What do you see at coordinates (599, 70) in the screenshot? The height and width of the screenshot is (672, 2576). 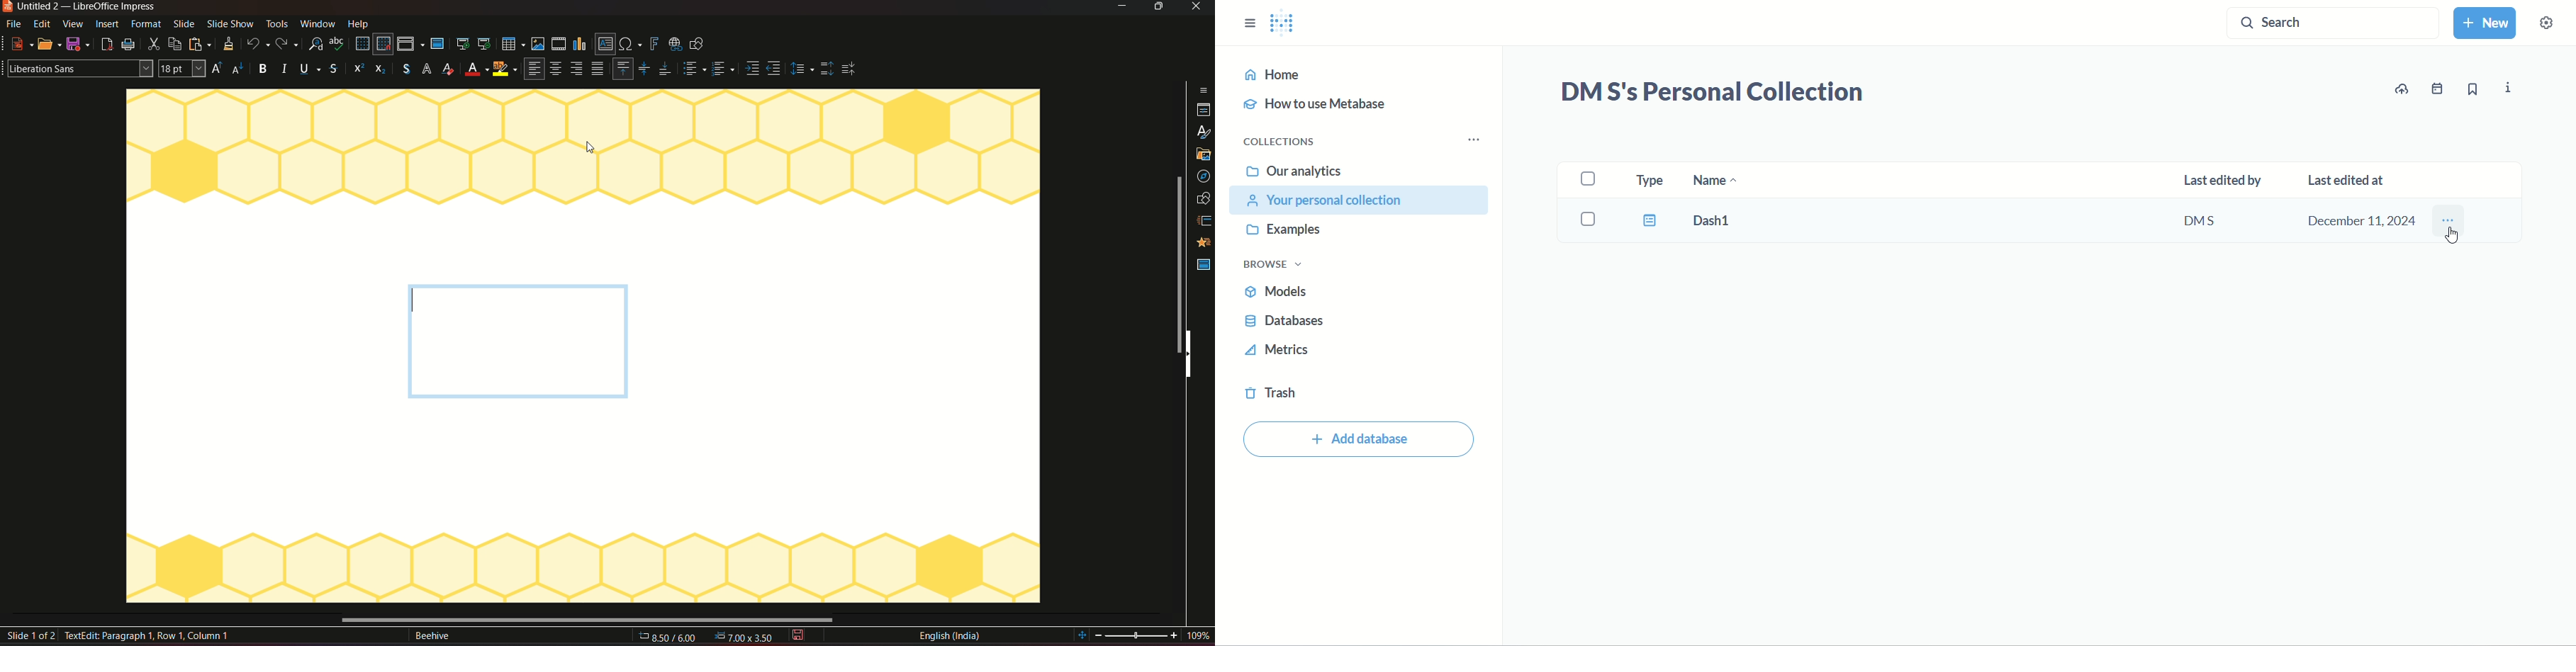 I see `paragraph` at bounding box center [599, 70].